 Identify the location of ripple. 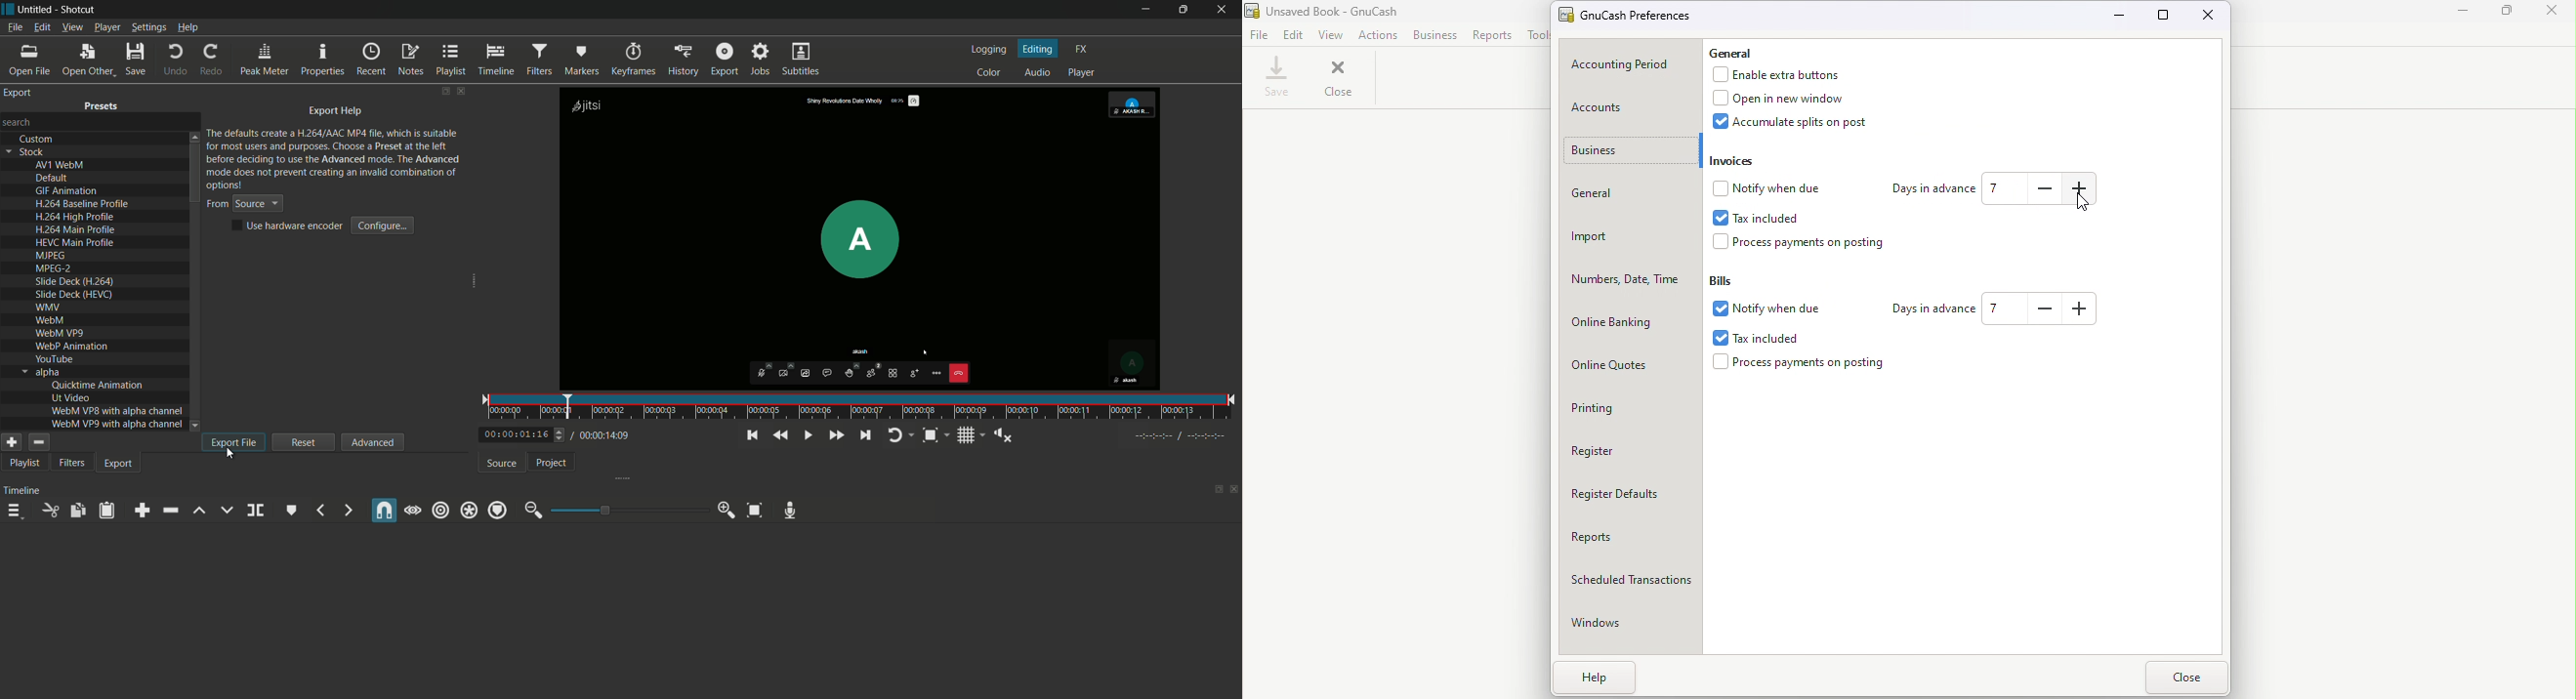
(442, 509).